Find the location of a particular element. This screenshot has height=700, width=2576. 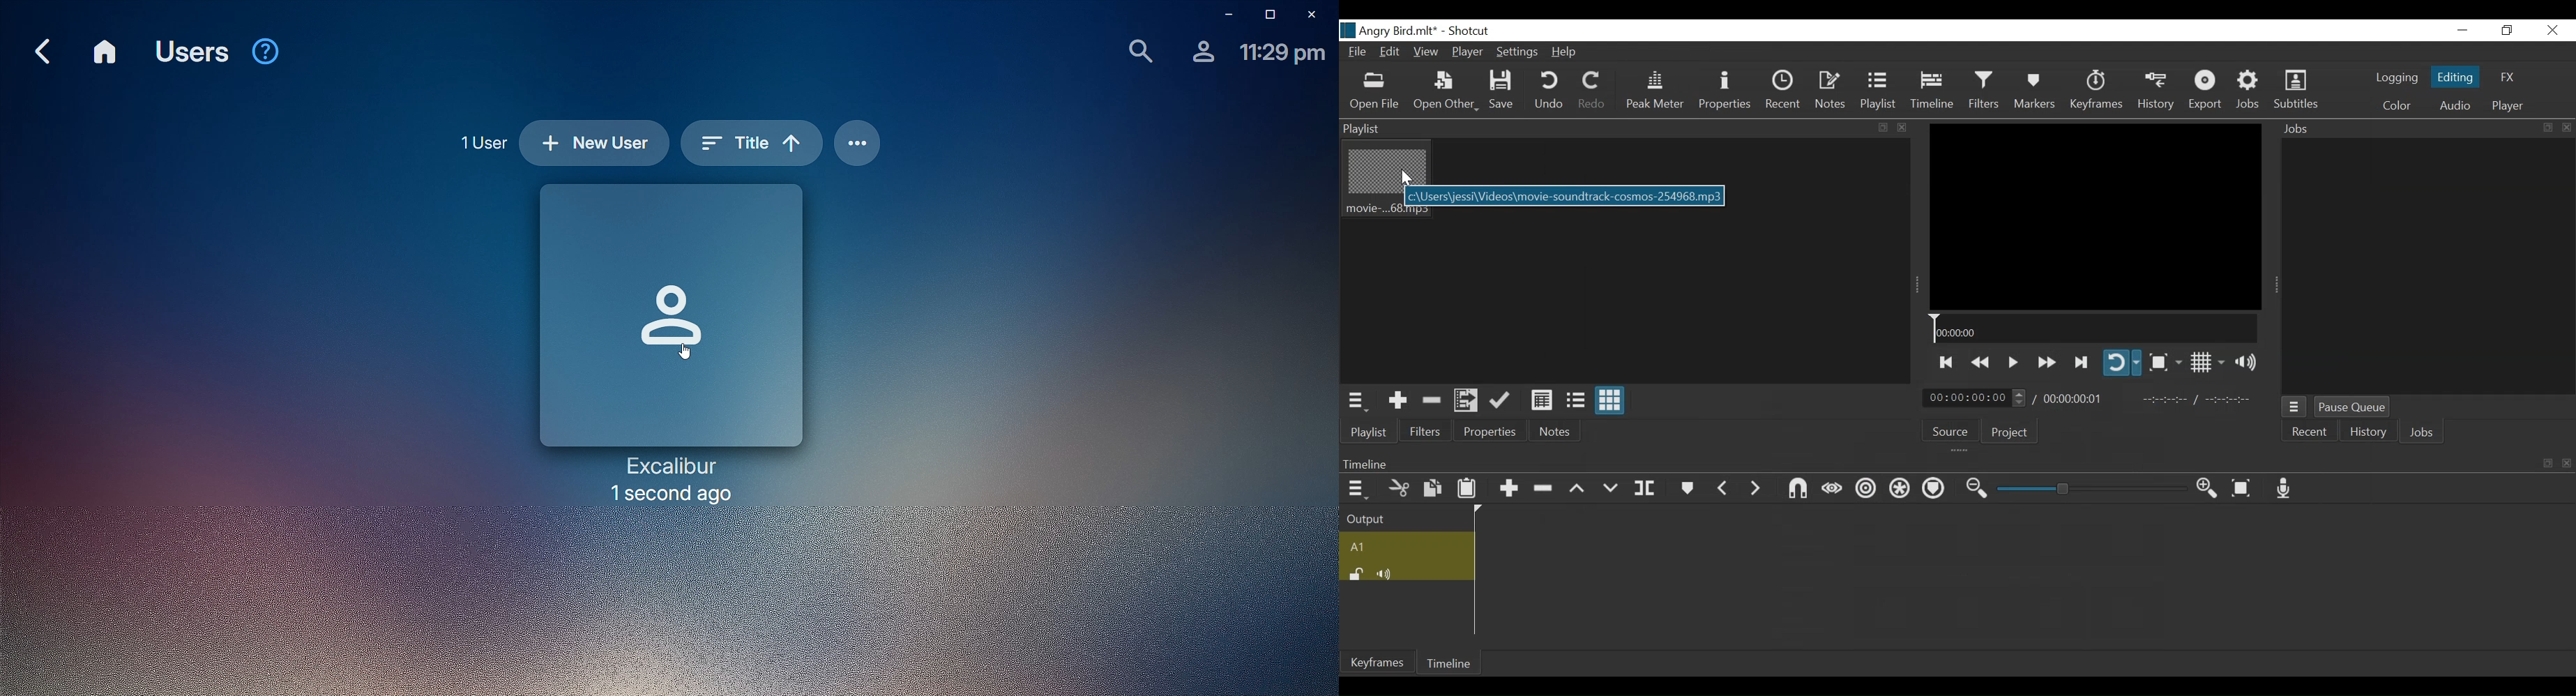

Markers is located at coordinates (1686, 487).